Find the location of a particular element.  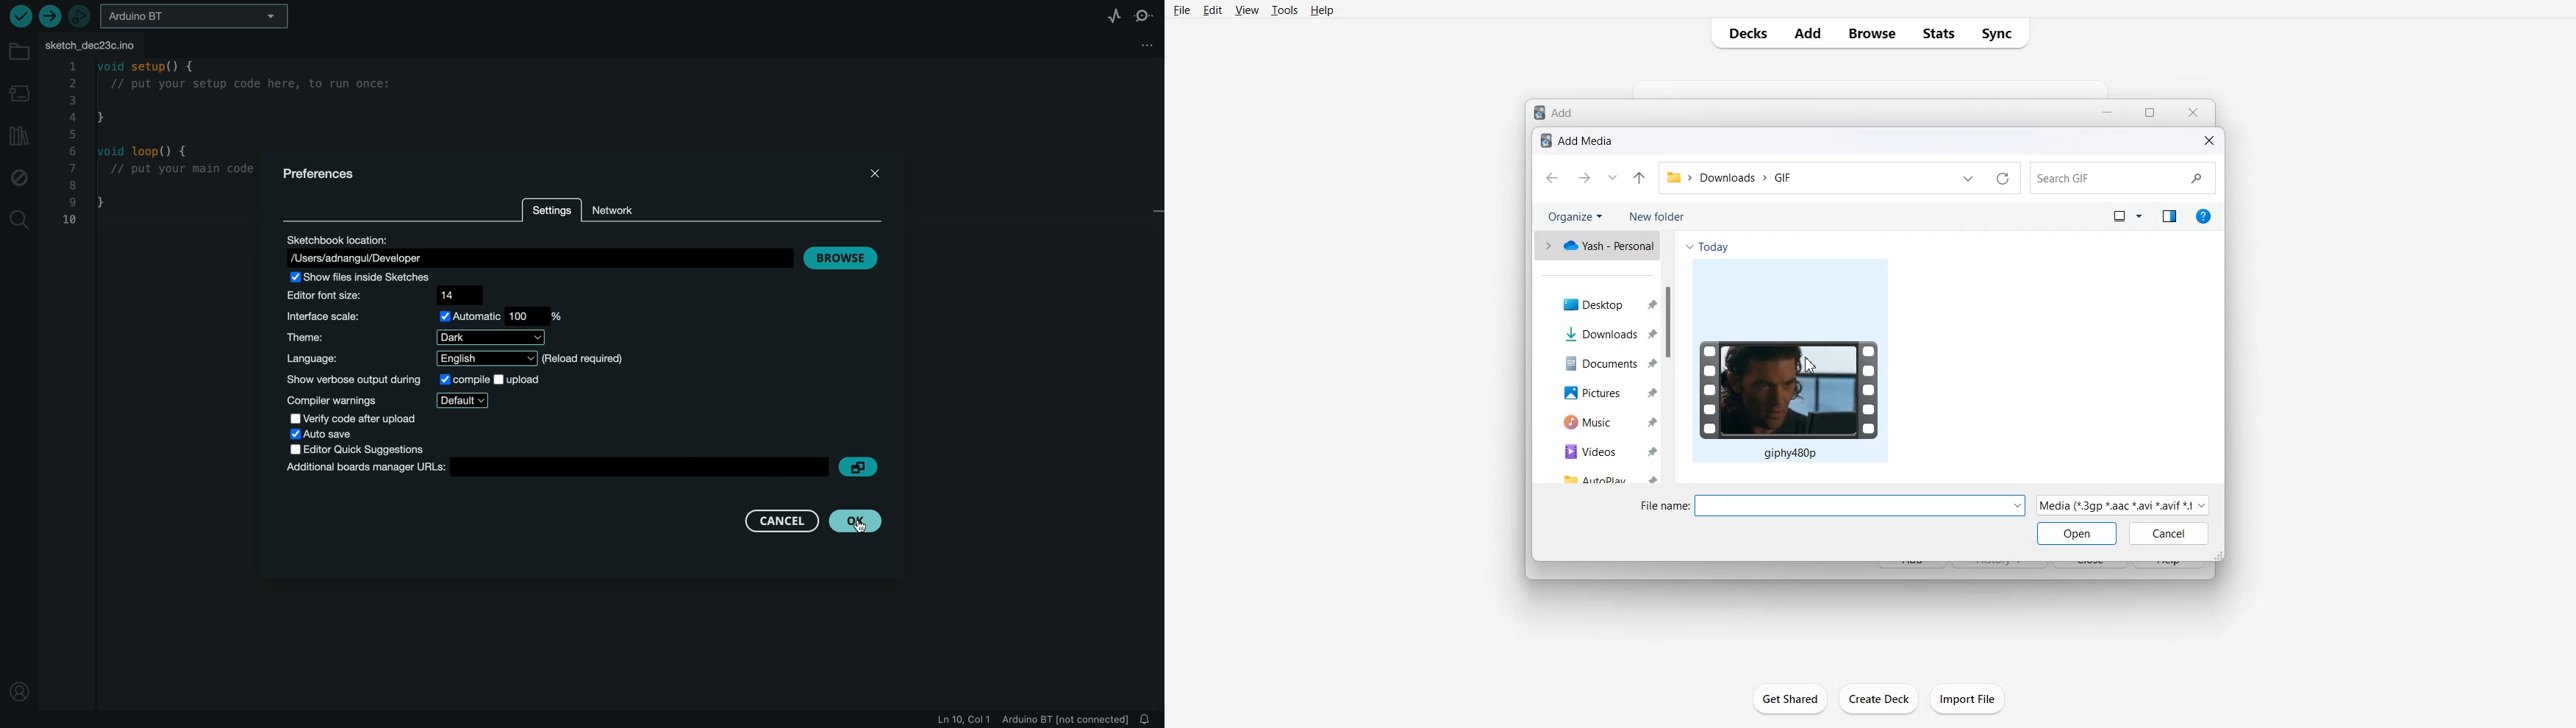

Decks is located at coordinates (1745, 33).